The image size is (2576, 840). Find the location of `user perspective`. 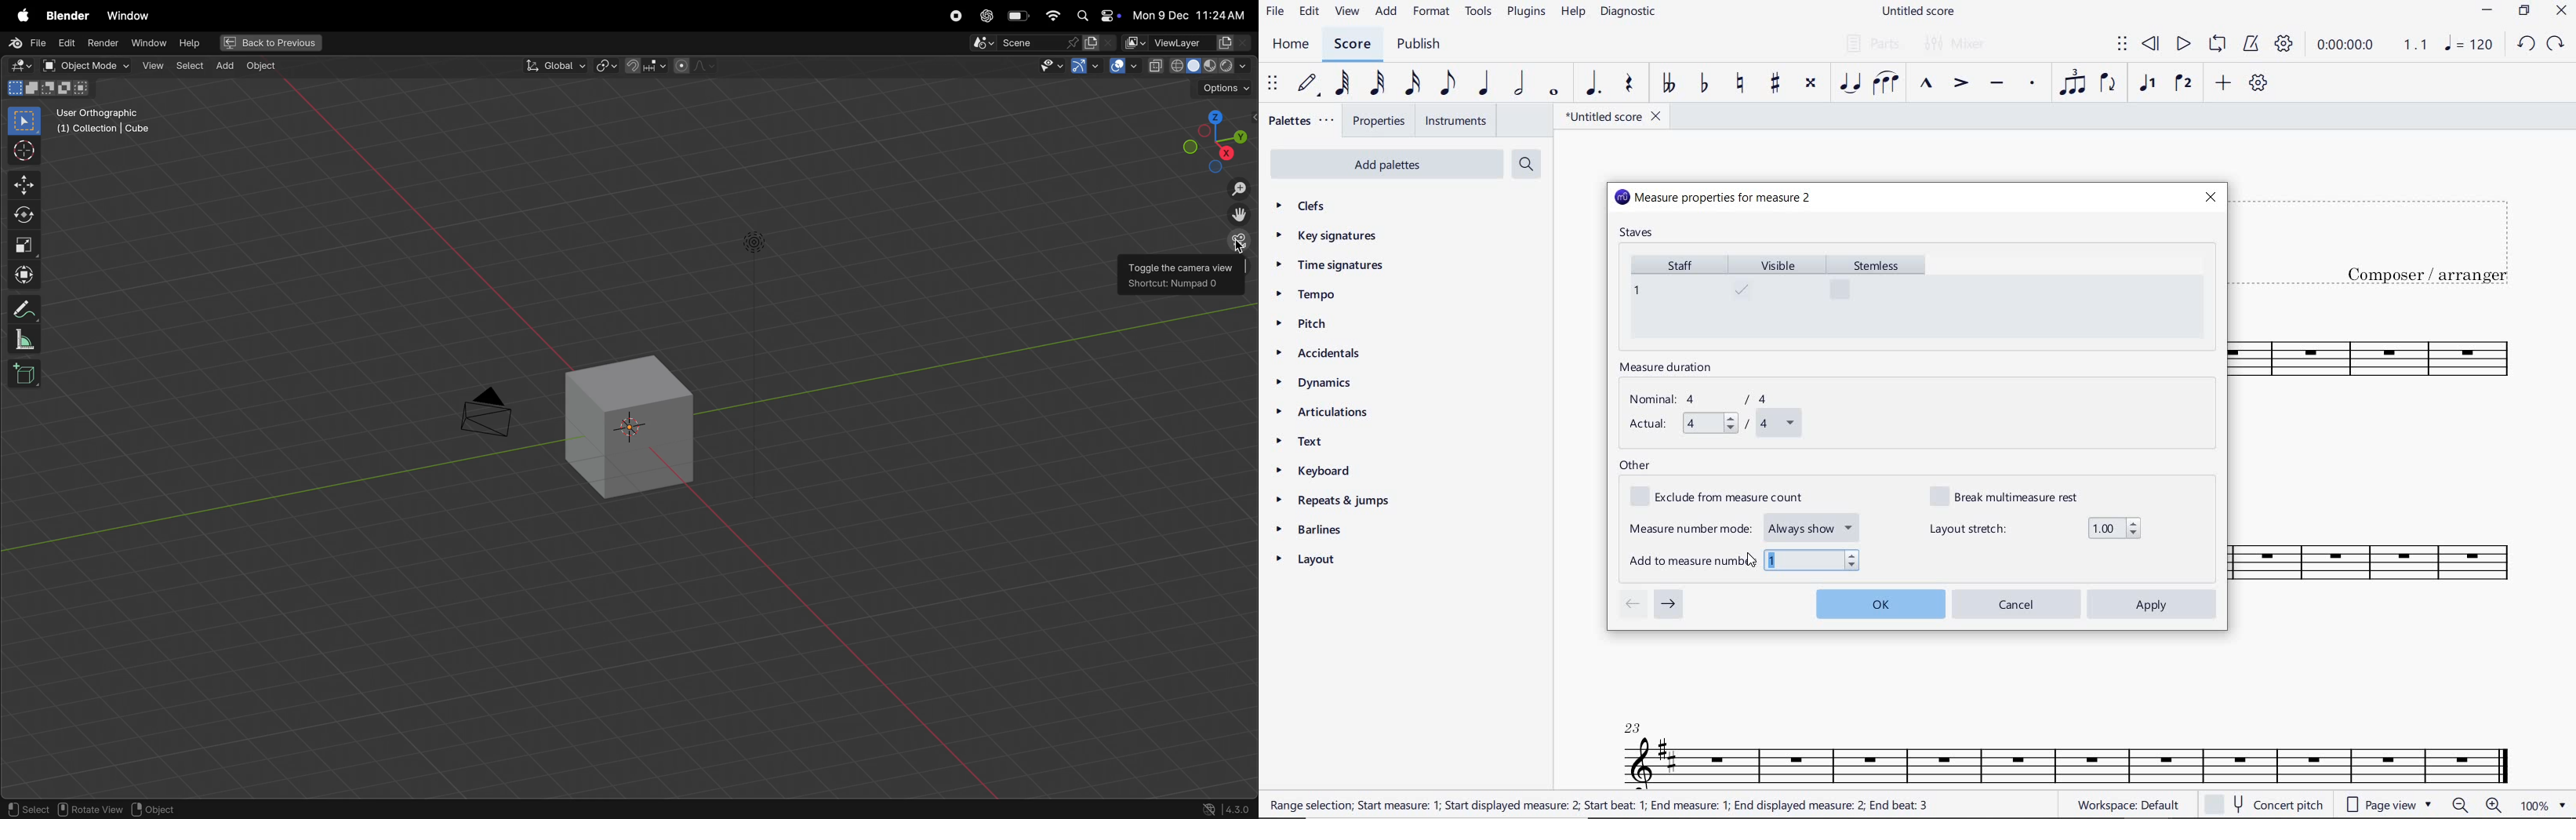

user perspective is located at coordinates (115, 120).